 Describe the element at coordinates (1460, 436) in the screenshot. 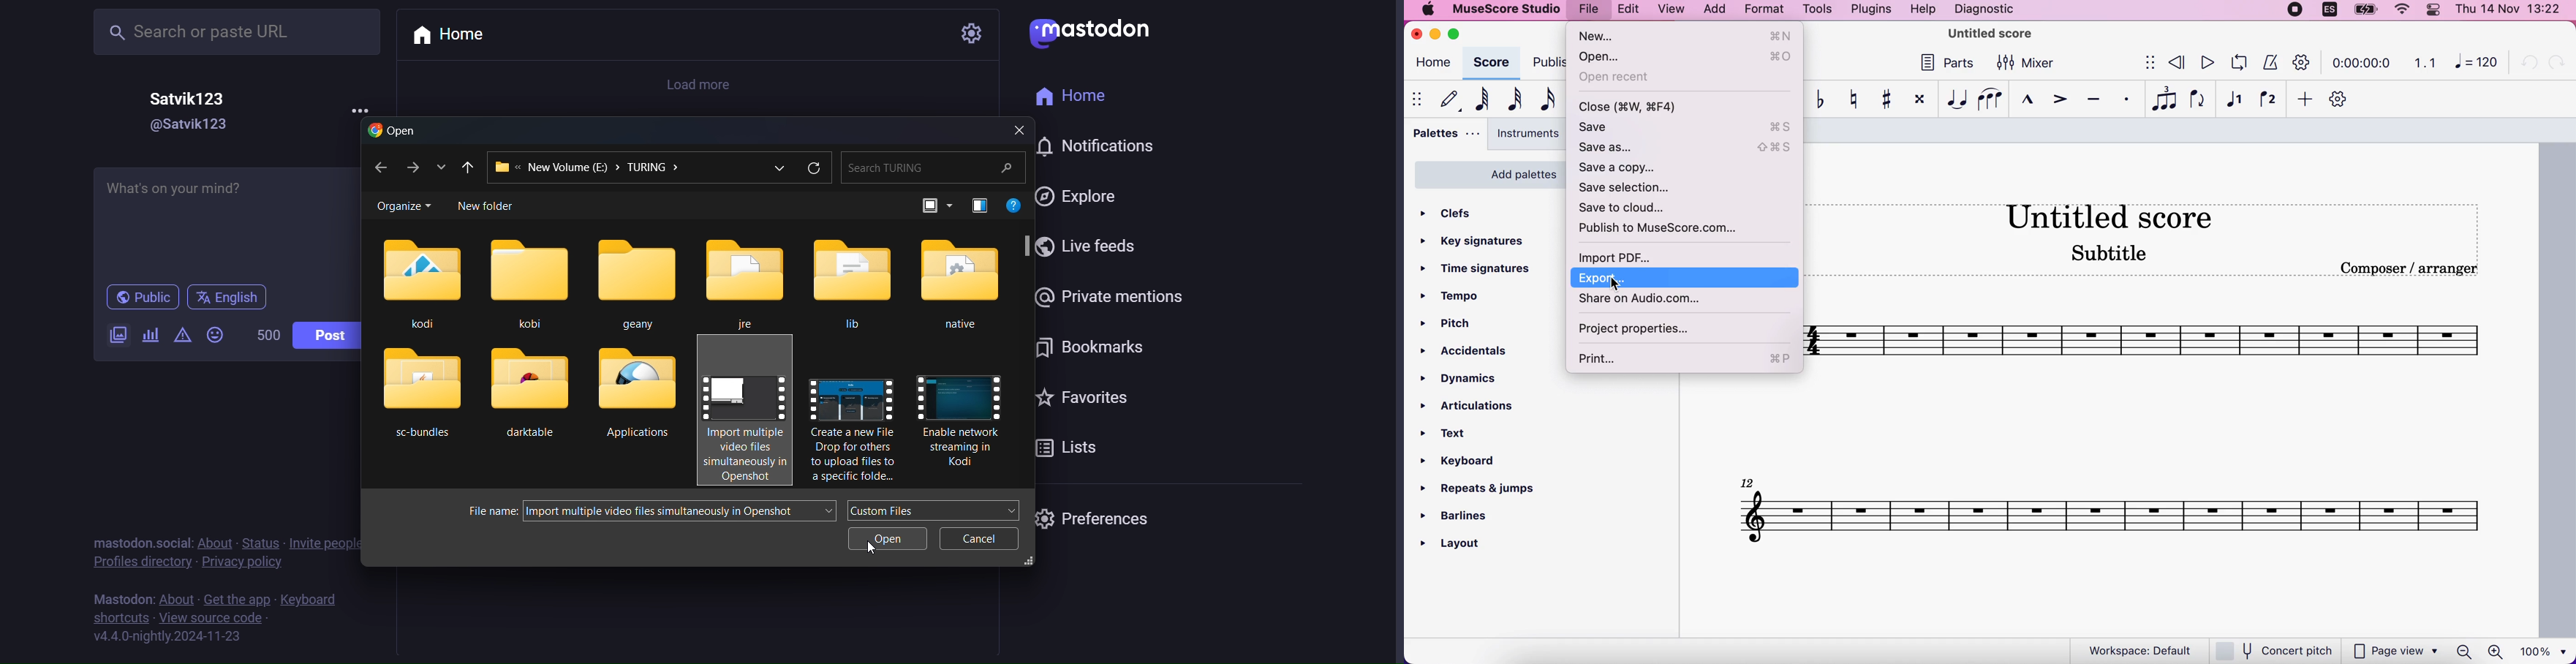

I see `text` at that location.